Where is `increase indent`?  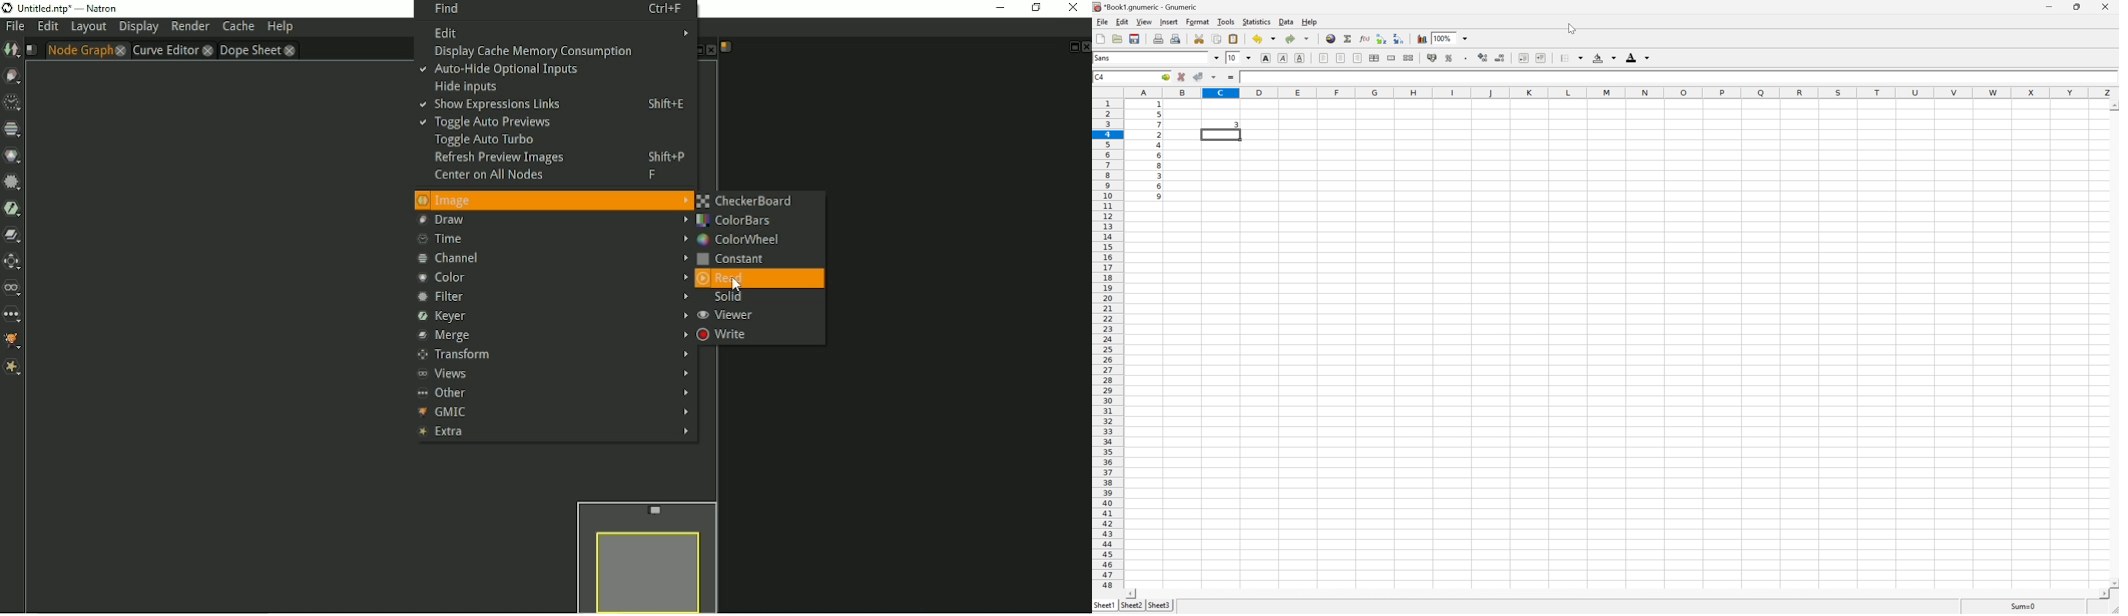 increase indent is located at coordinates (1543, 58).